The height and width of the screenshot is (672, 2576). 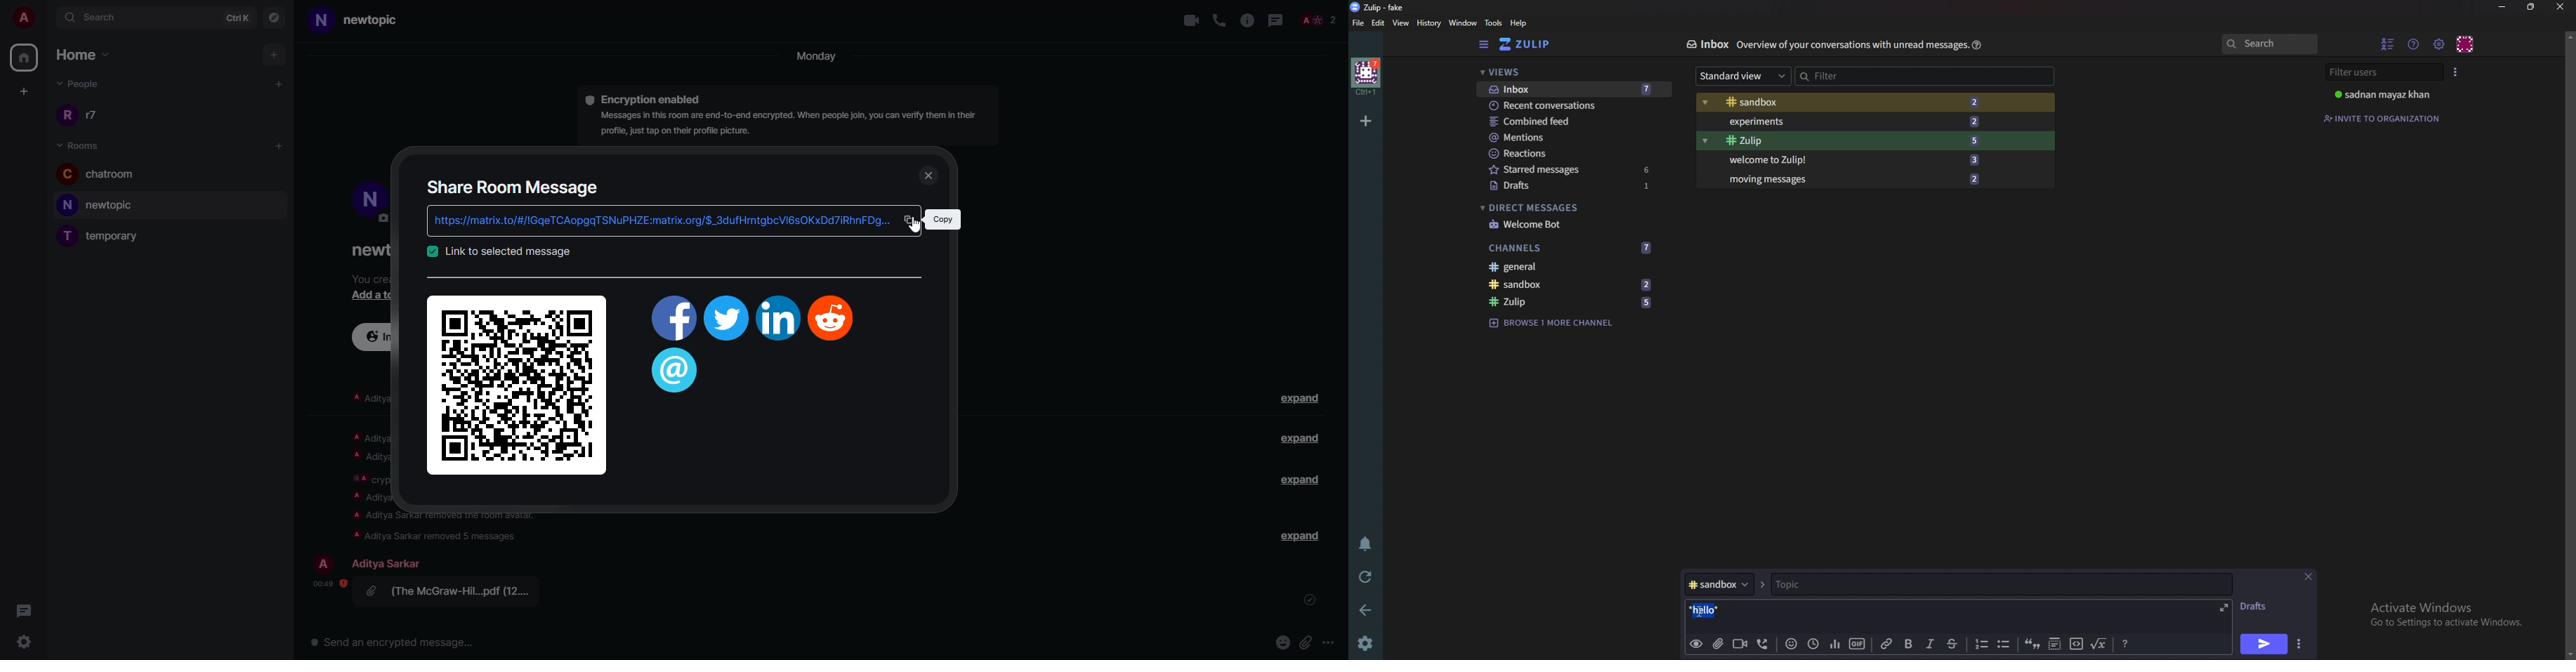 What do you see at coordinates (2570, 343) in the screenshot?
I see `scroll bar` at bounding box center [2570, 343].